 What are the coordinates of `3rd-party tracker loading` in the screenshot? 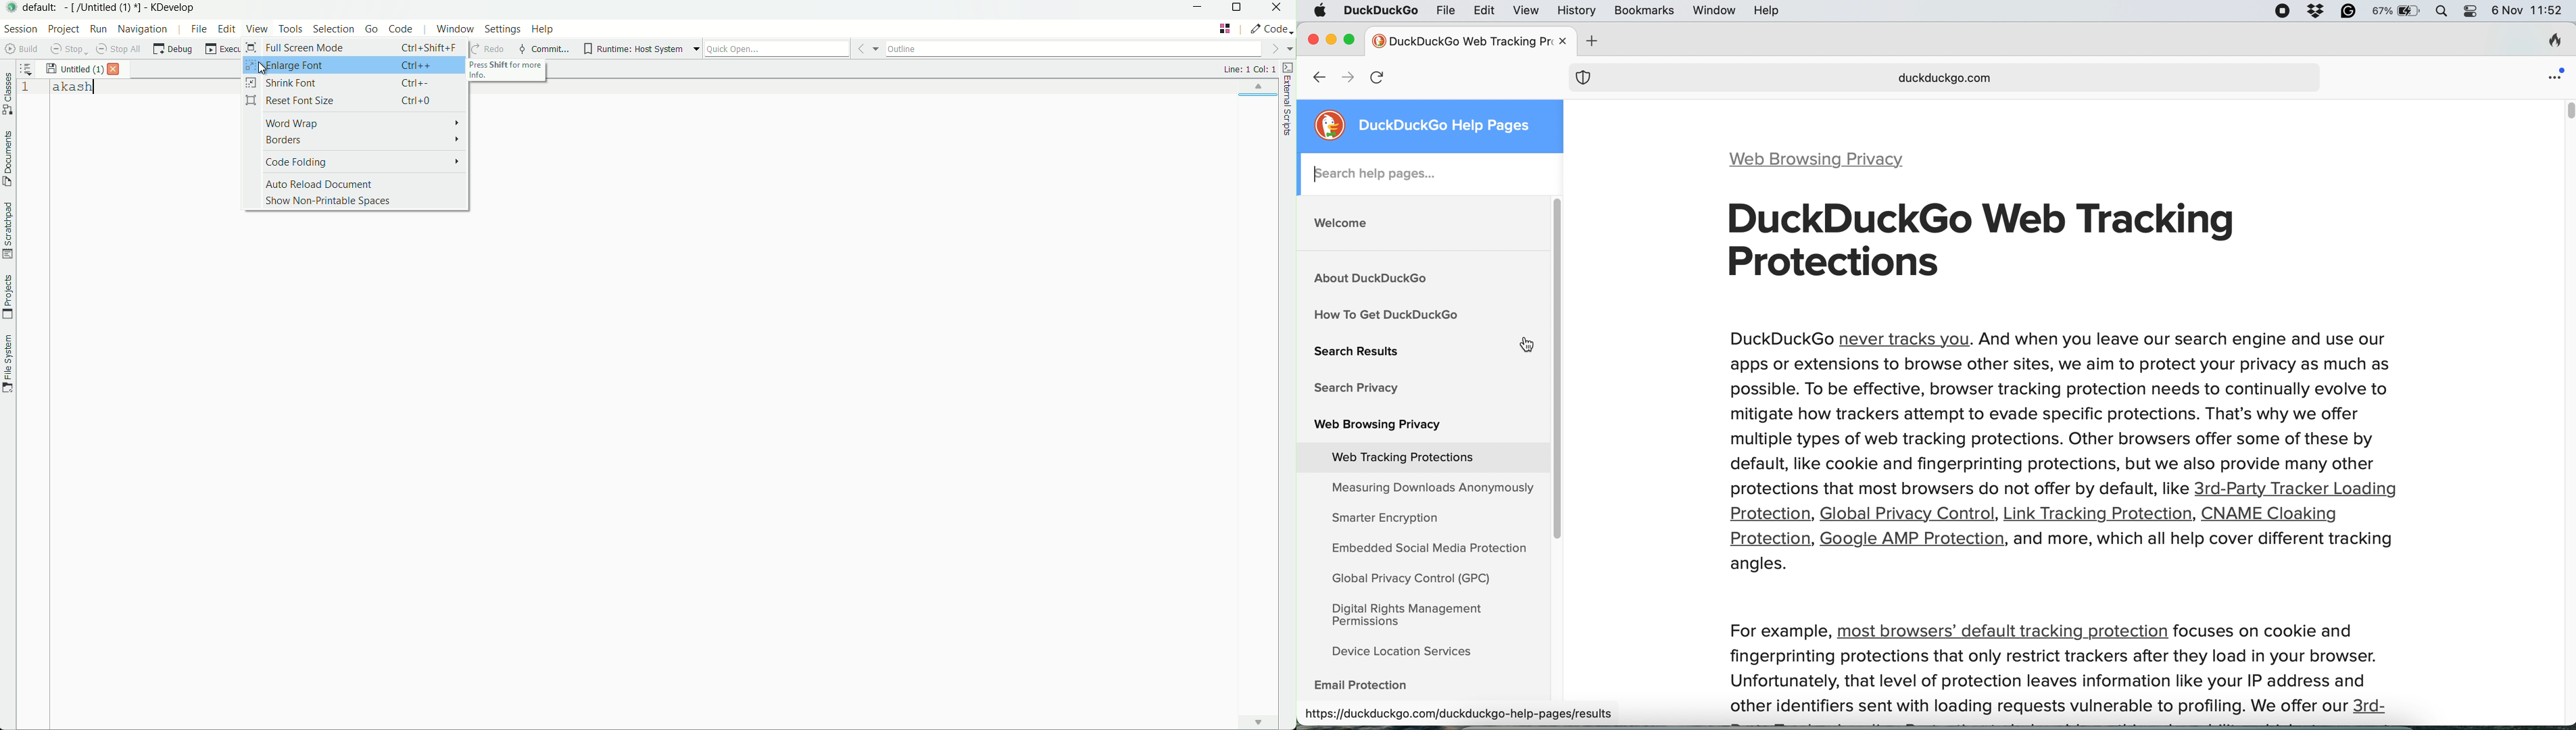 It's located at (2297, 488).